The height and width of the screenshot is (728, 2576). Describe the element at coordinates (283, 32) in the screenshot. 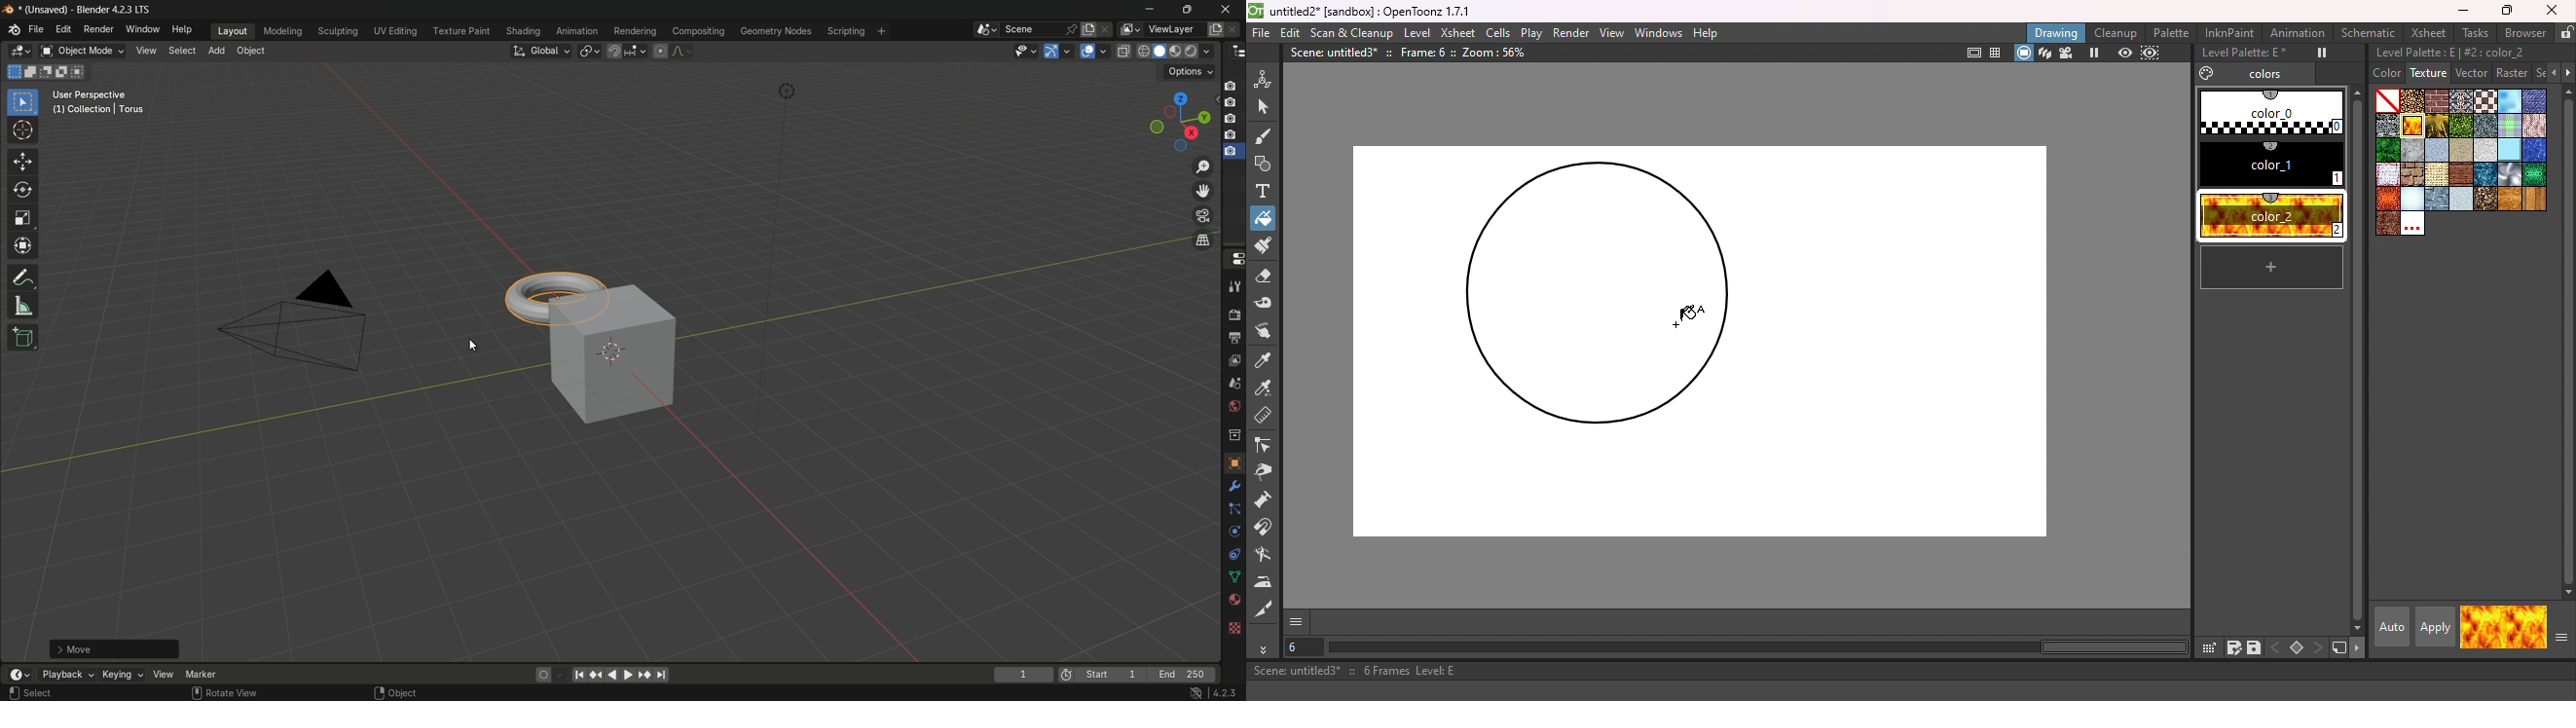

I see `modeling` at that location.